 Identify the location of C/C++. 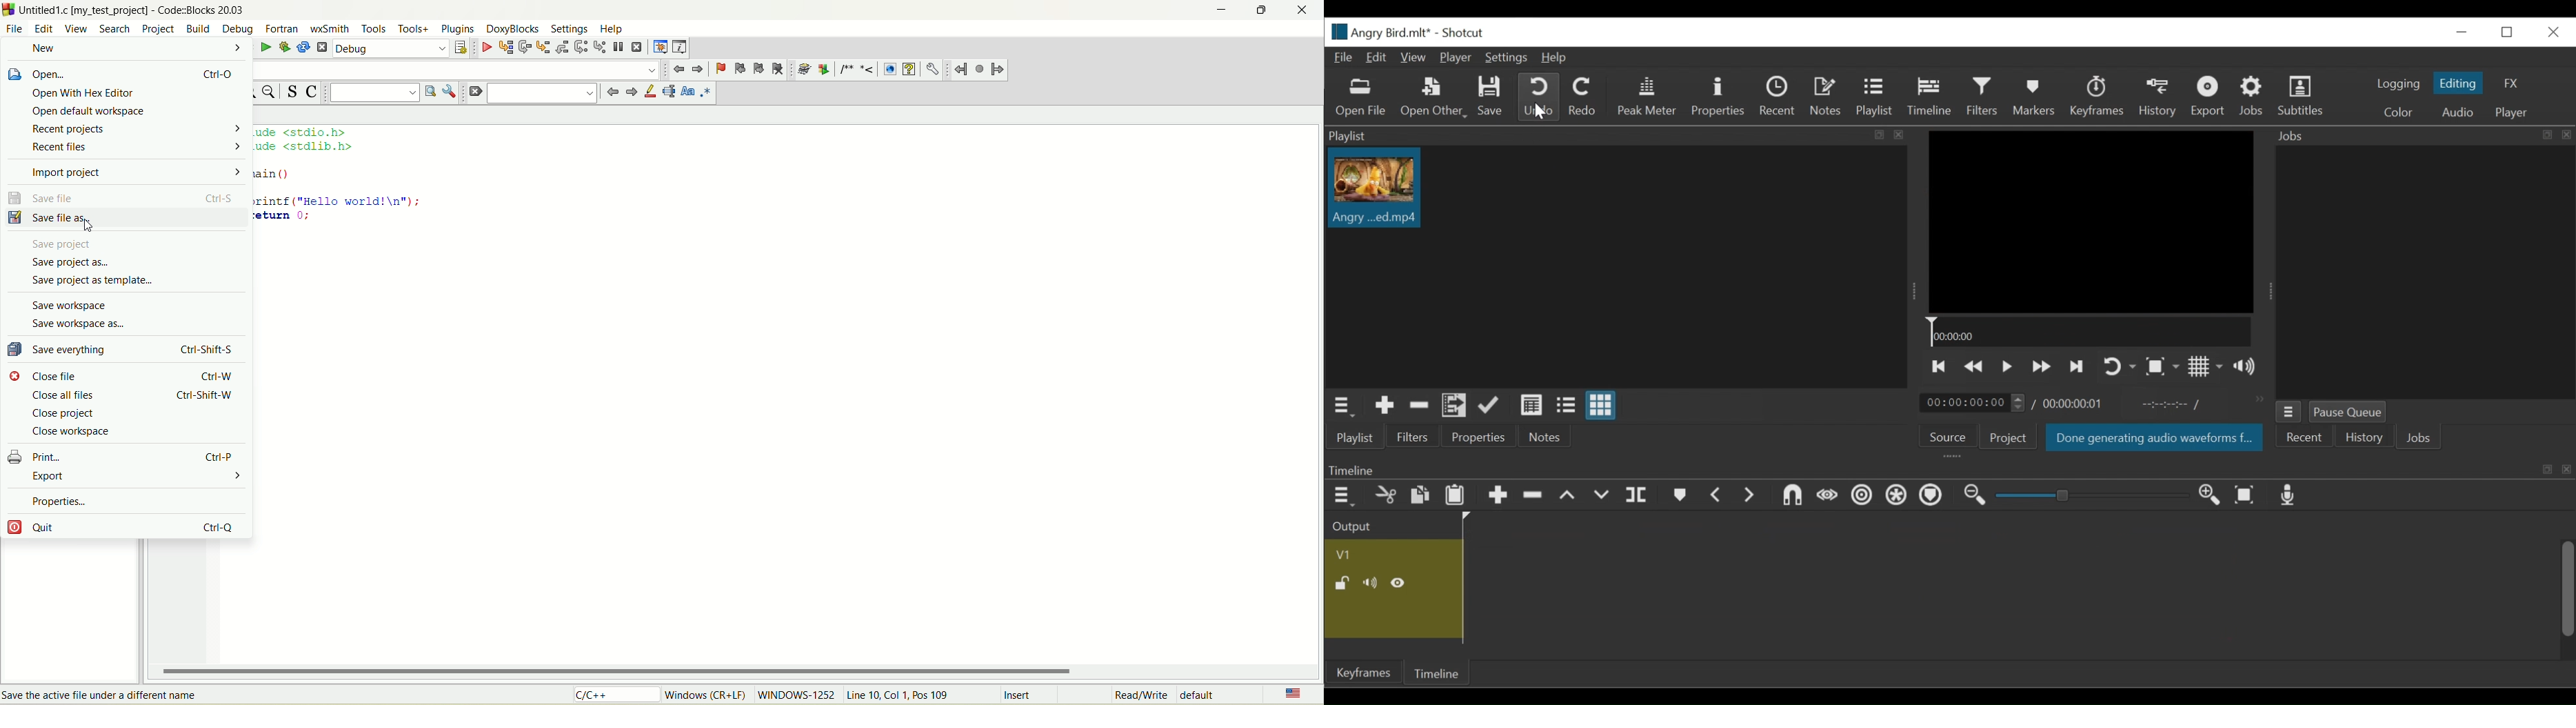
(618, 695).